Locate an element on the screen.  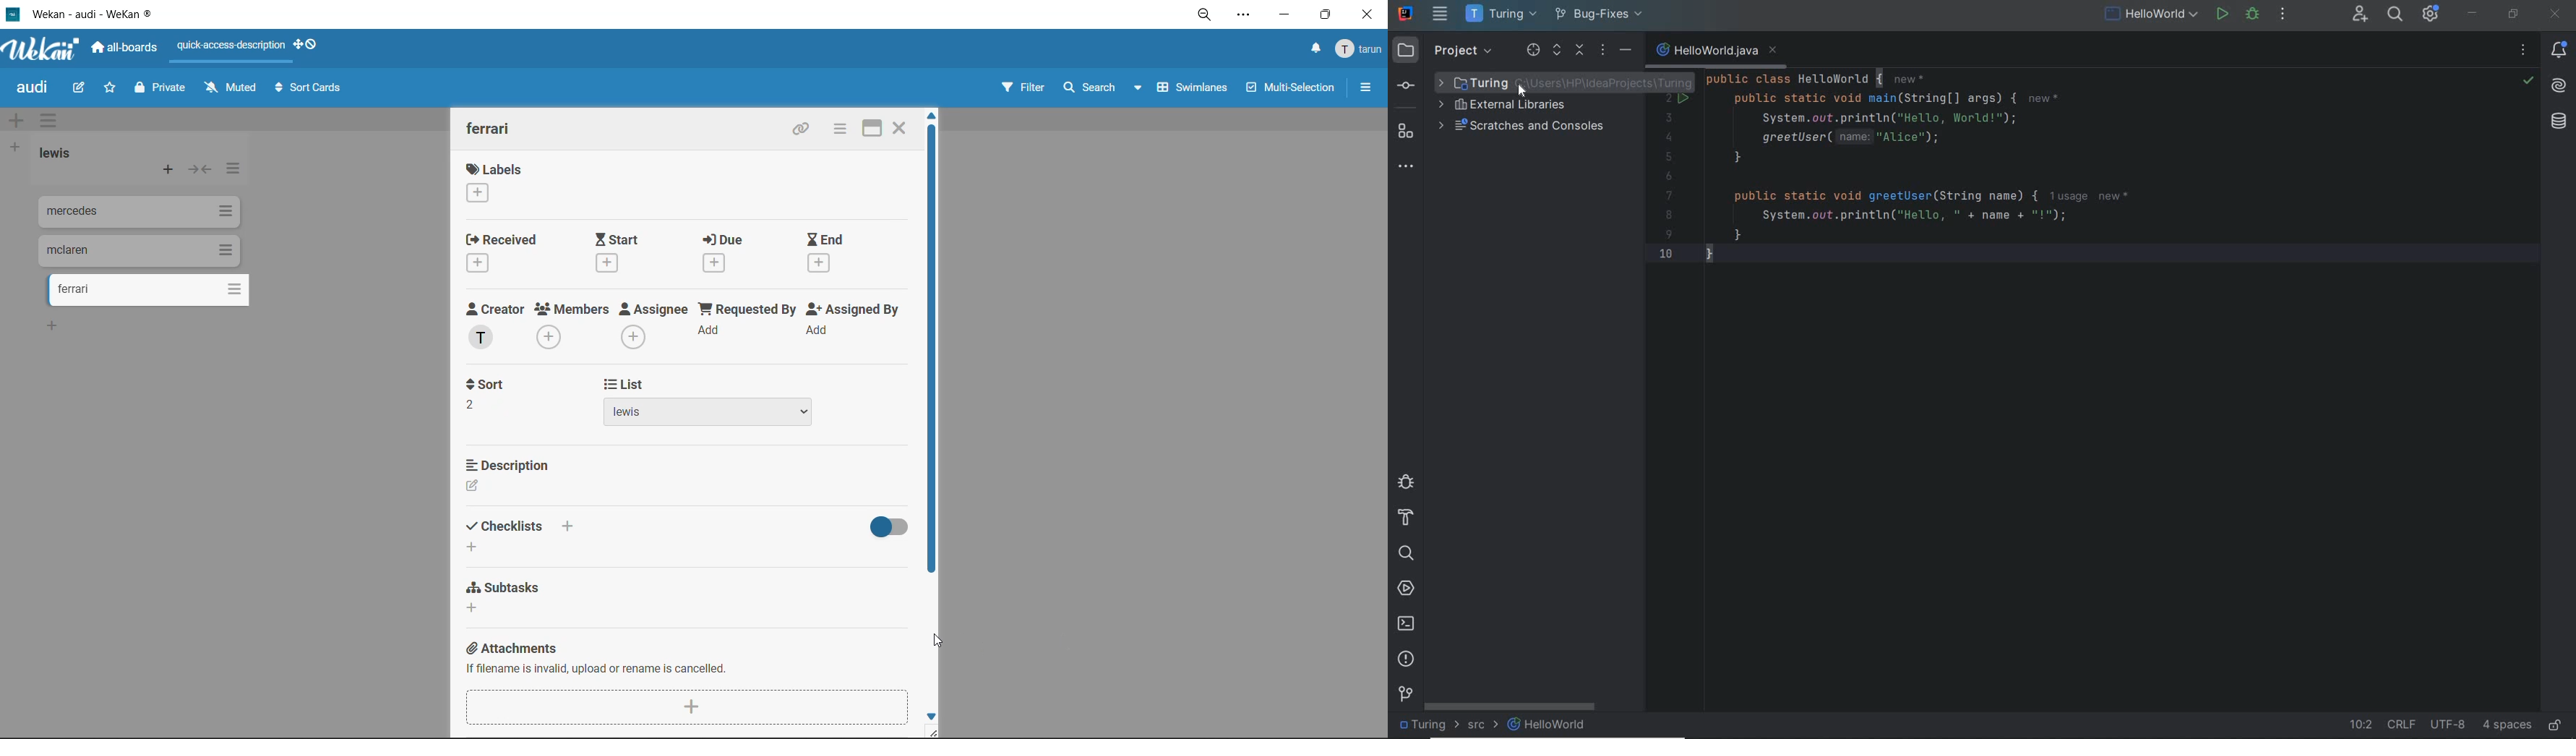
cards is located at coordinates (135, 212).